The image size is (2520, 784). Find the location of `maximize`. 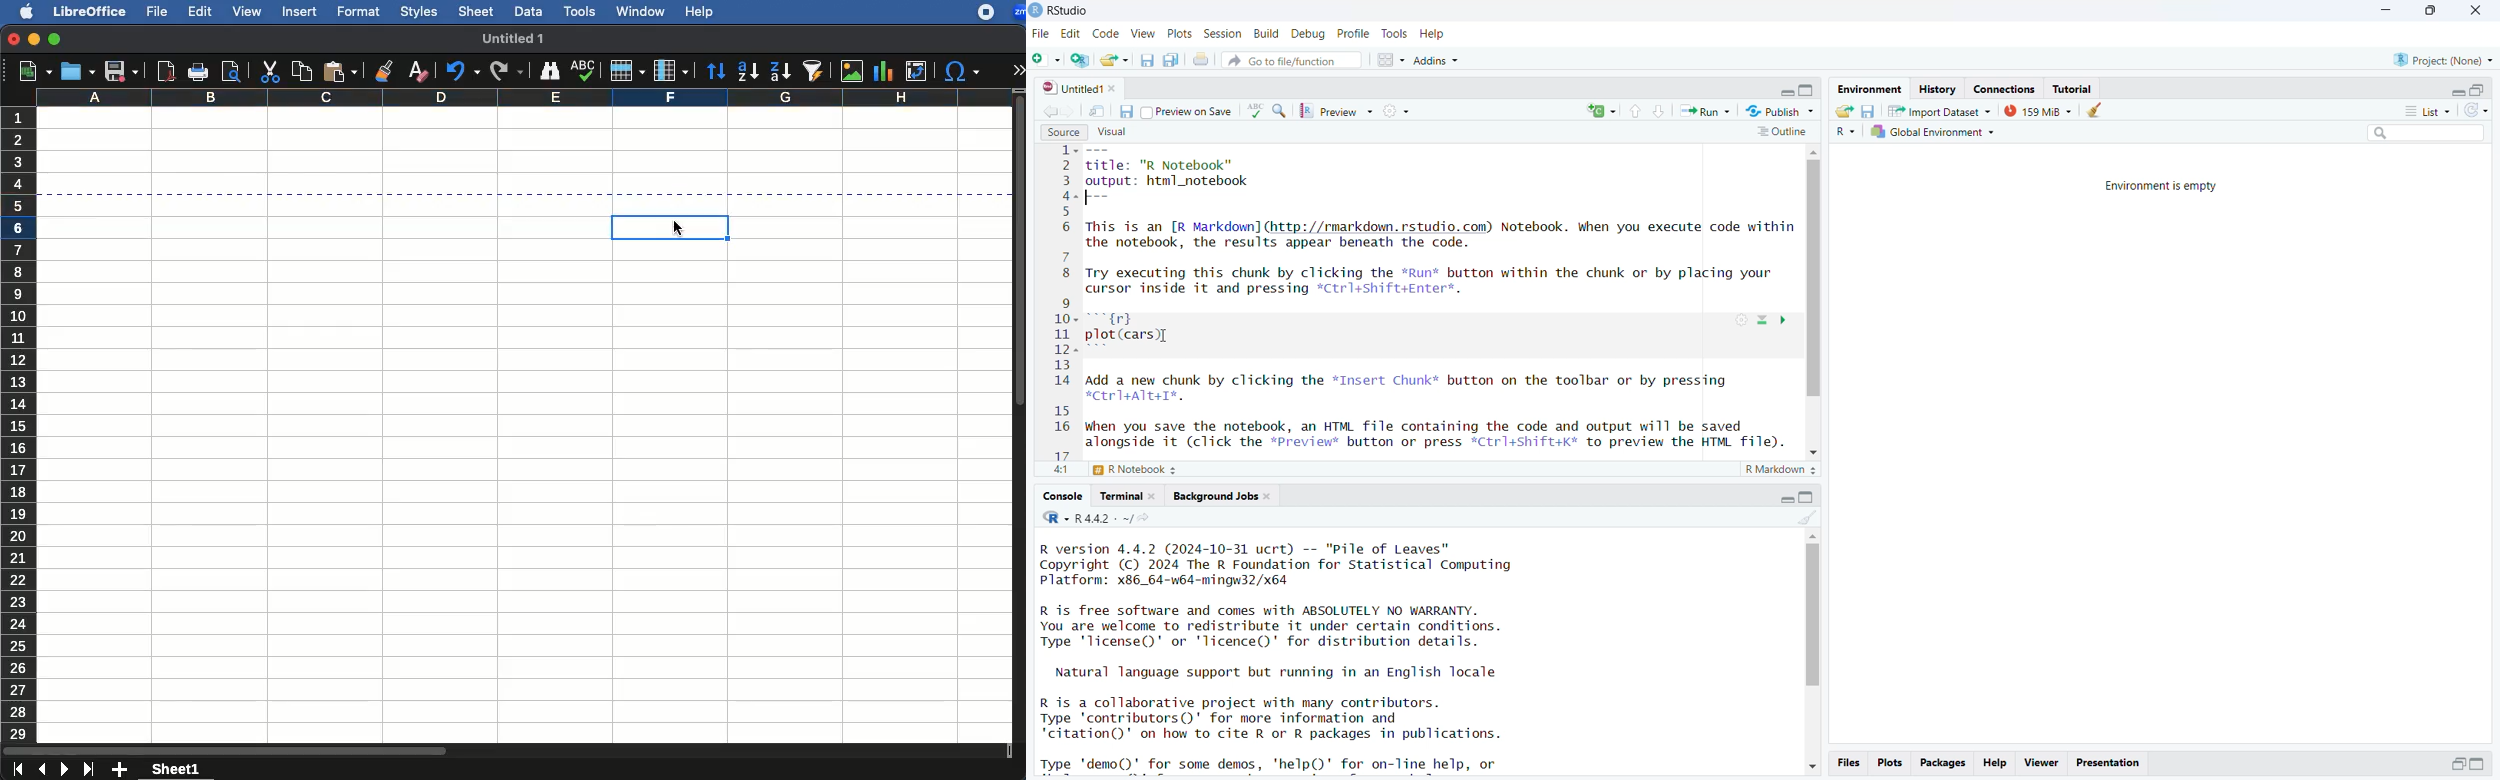

maximize is located at coordinates (2429, 12).